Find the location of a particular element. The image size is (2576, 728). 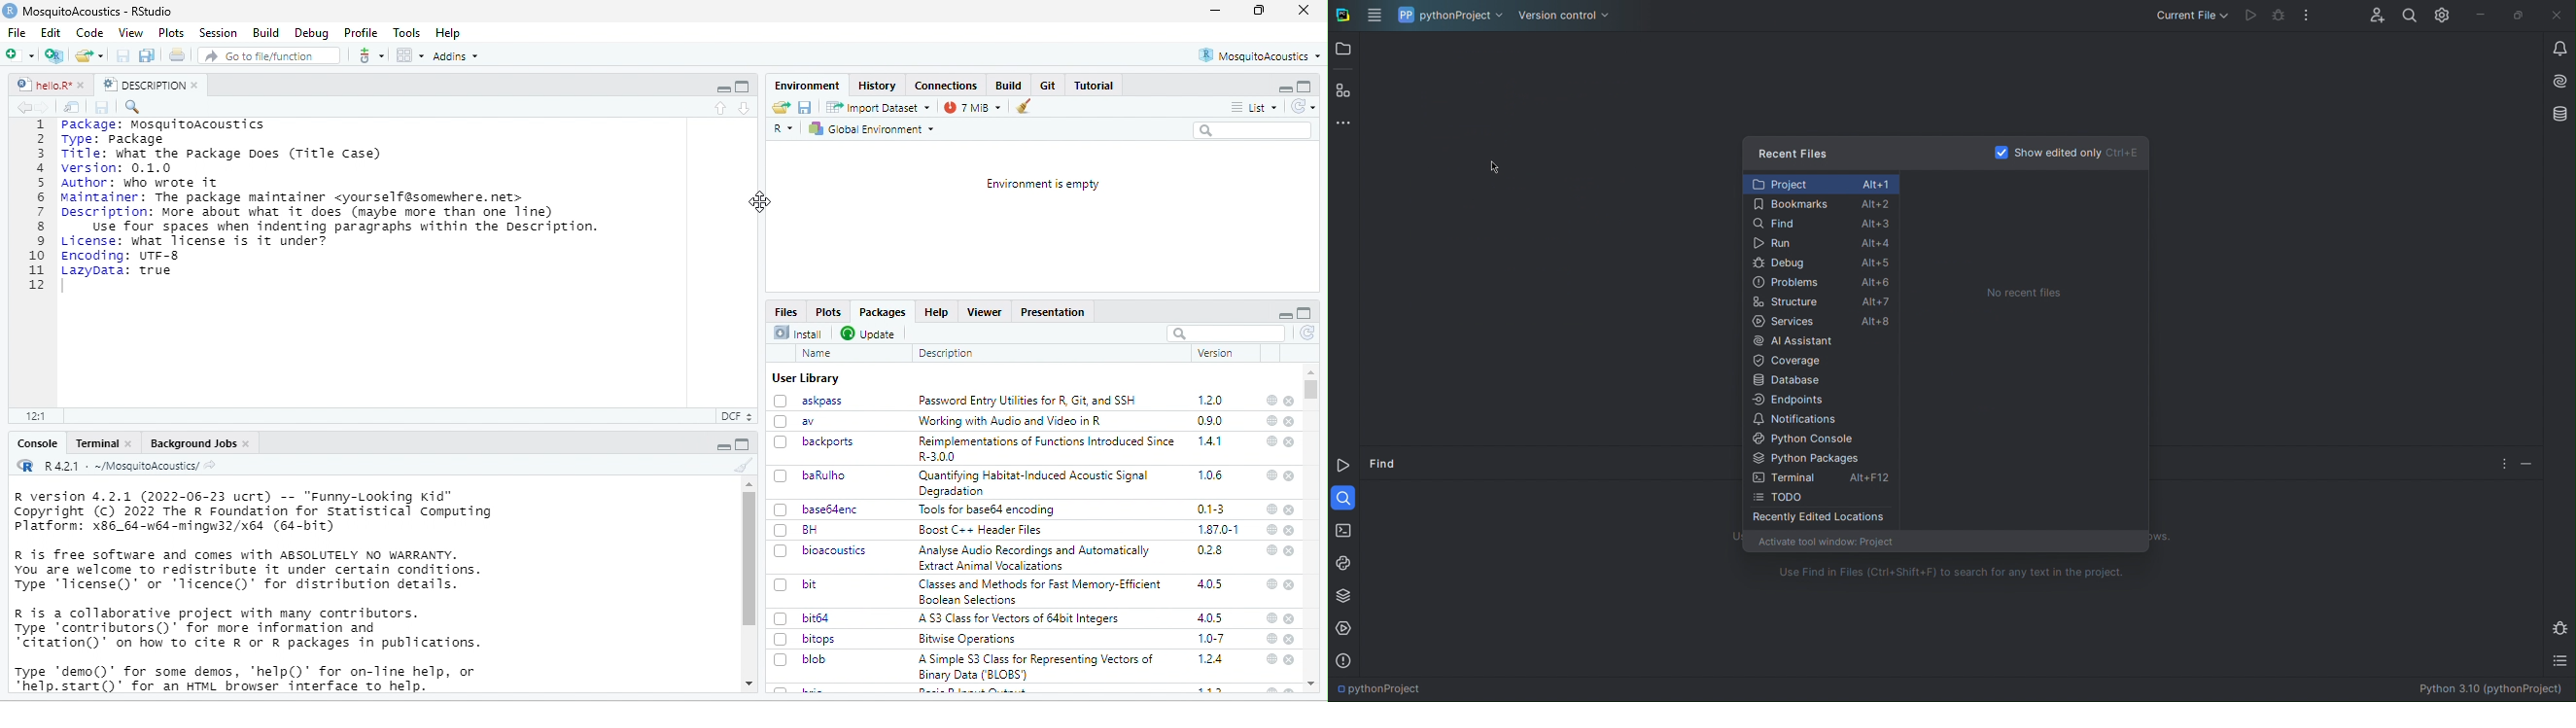

bit64 is located at coordinates (804, 617).